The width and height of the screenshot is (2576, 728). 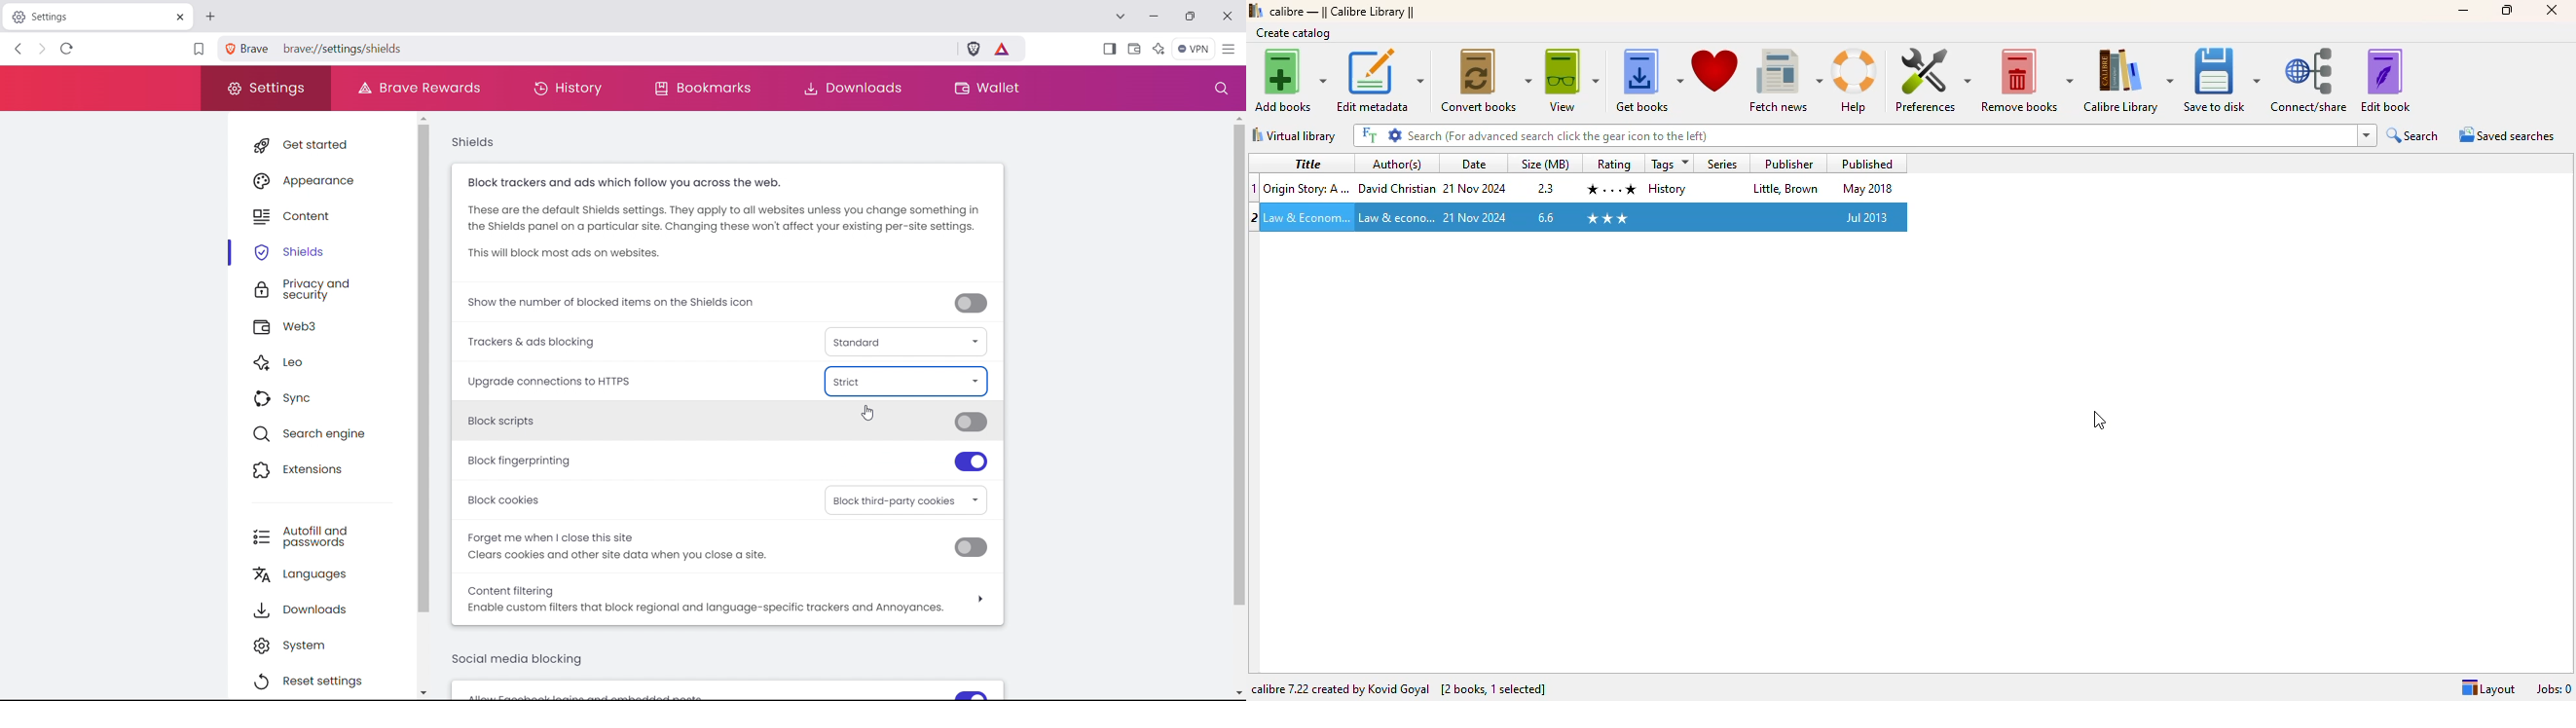 I want to click on tag, so click(x=1669, y=188).